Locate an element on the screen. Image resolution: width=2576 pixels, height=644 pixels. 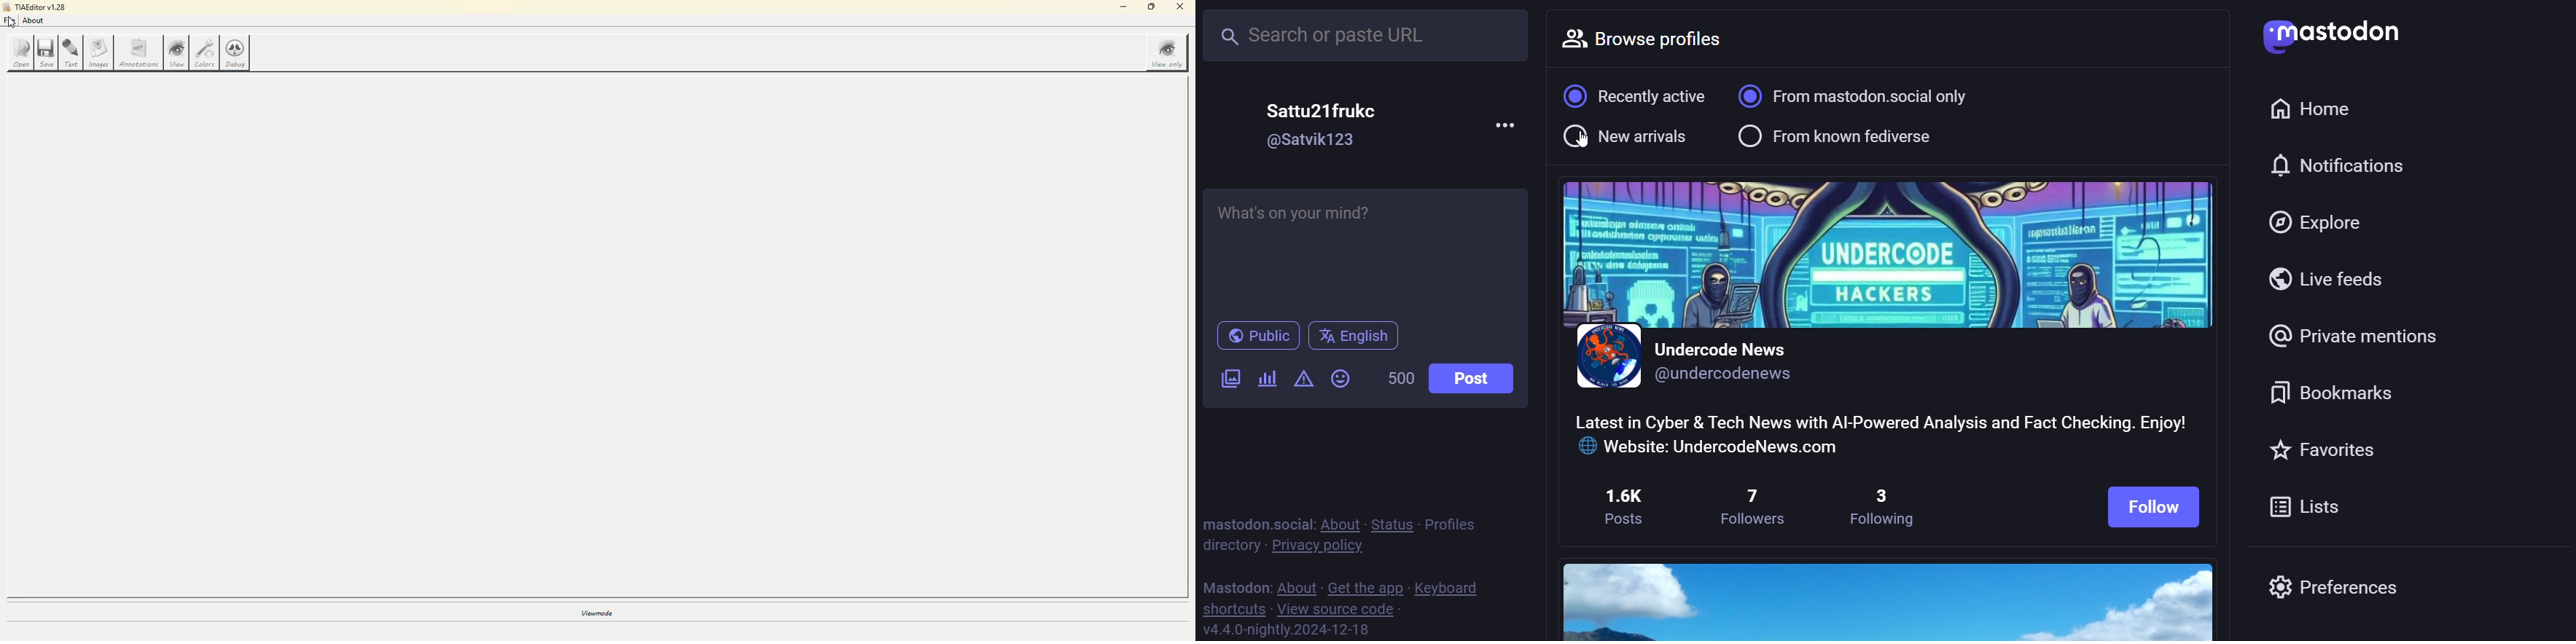
live feed is located at coordinates (2333, 281).